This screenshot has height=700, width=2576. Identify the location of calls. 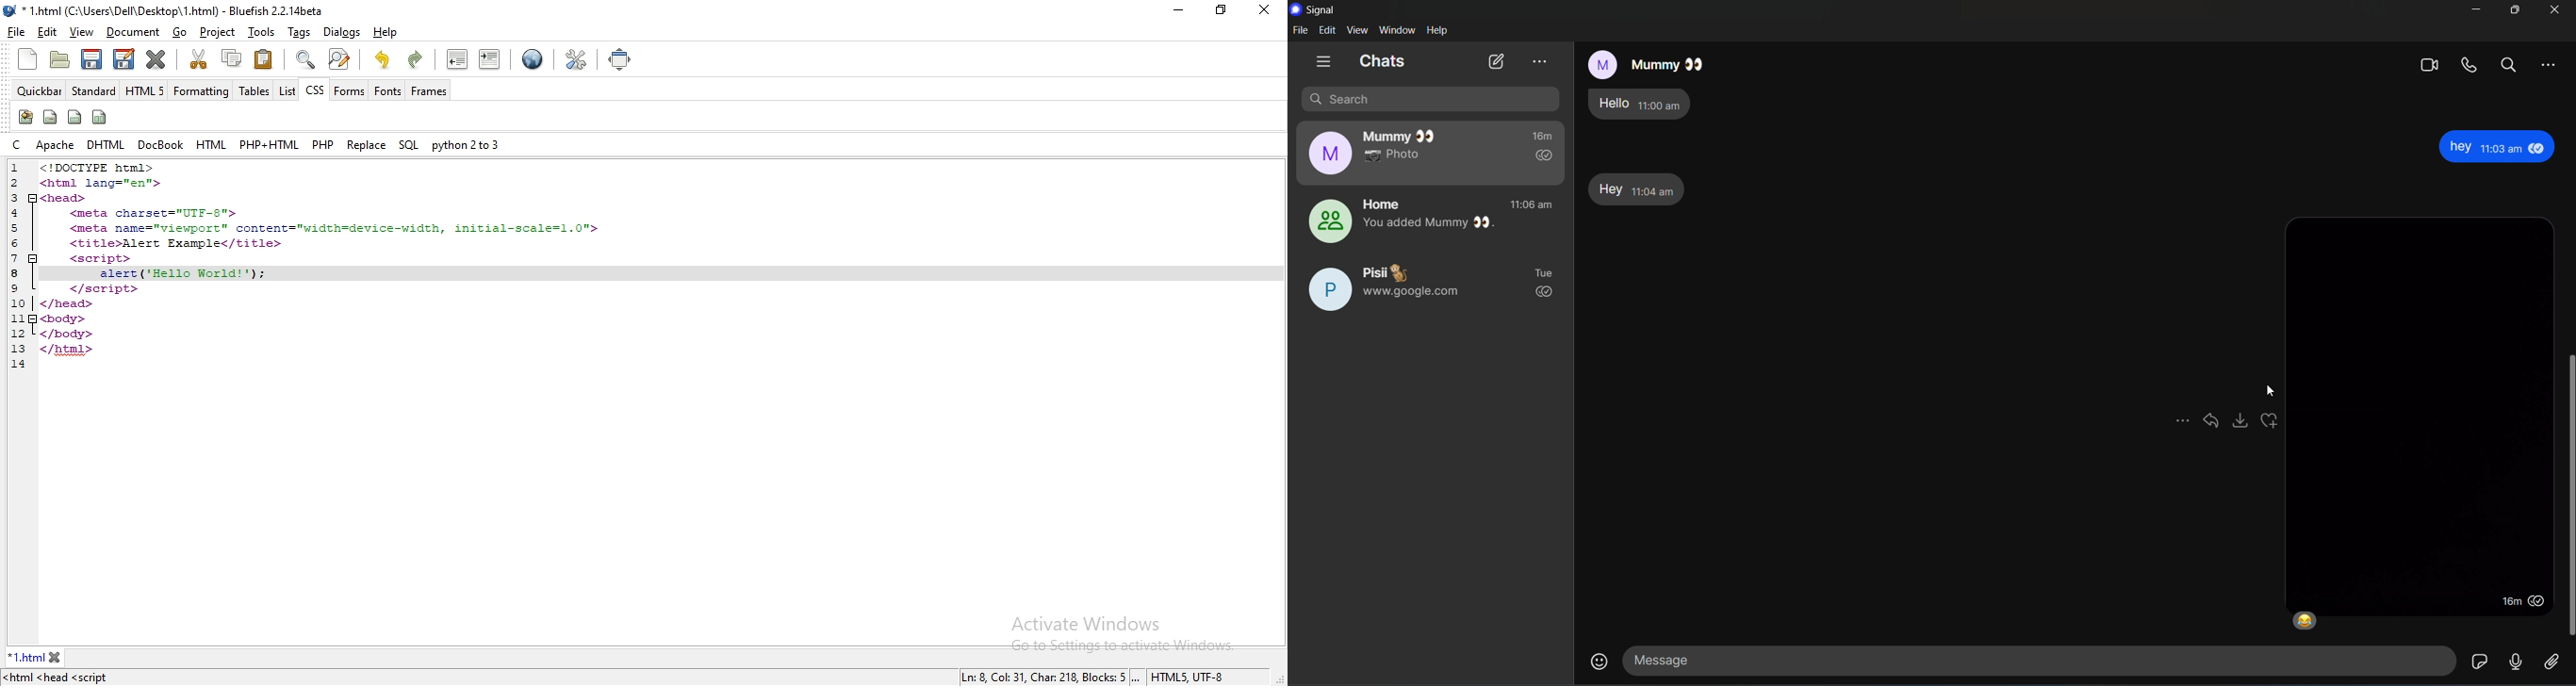
(2468, 64).